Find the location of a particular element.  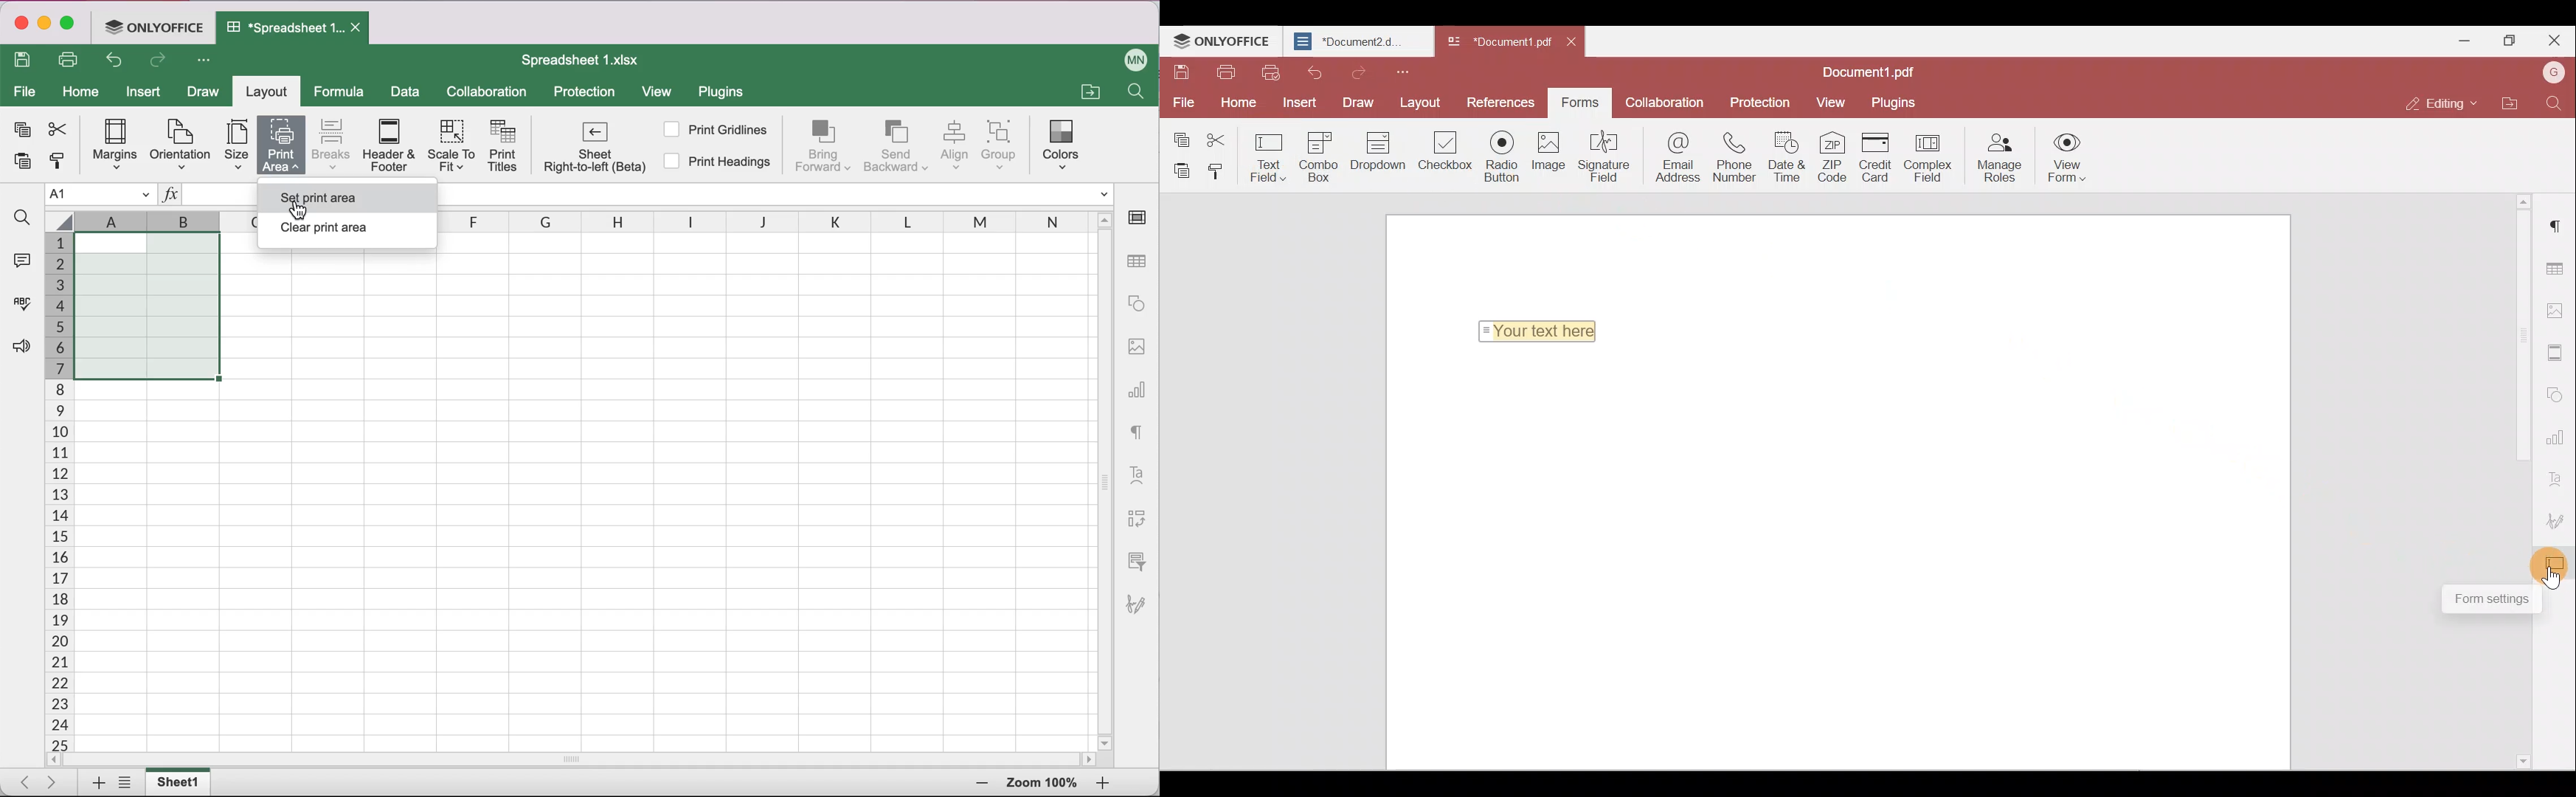

minimize is located at coordinates (44, 25).